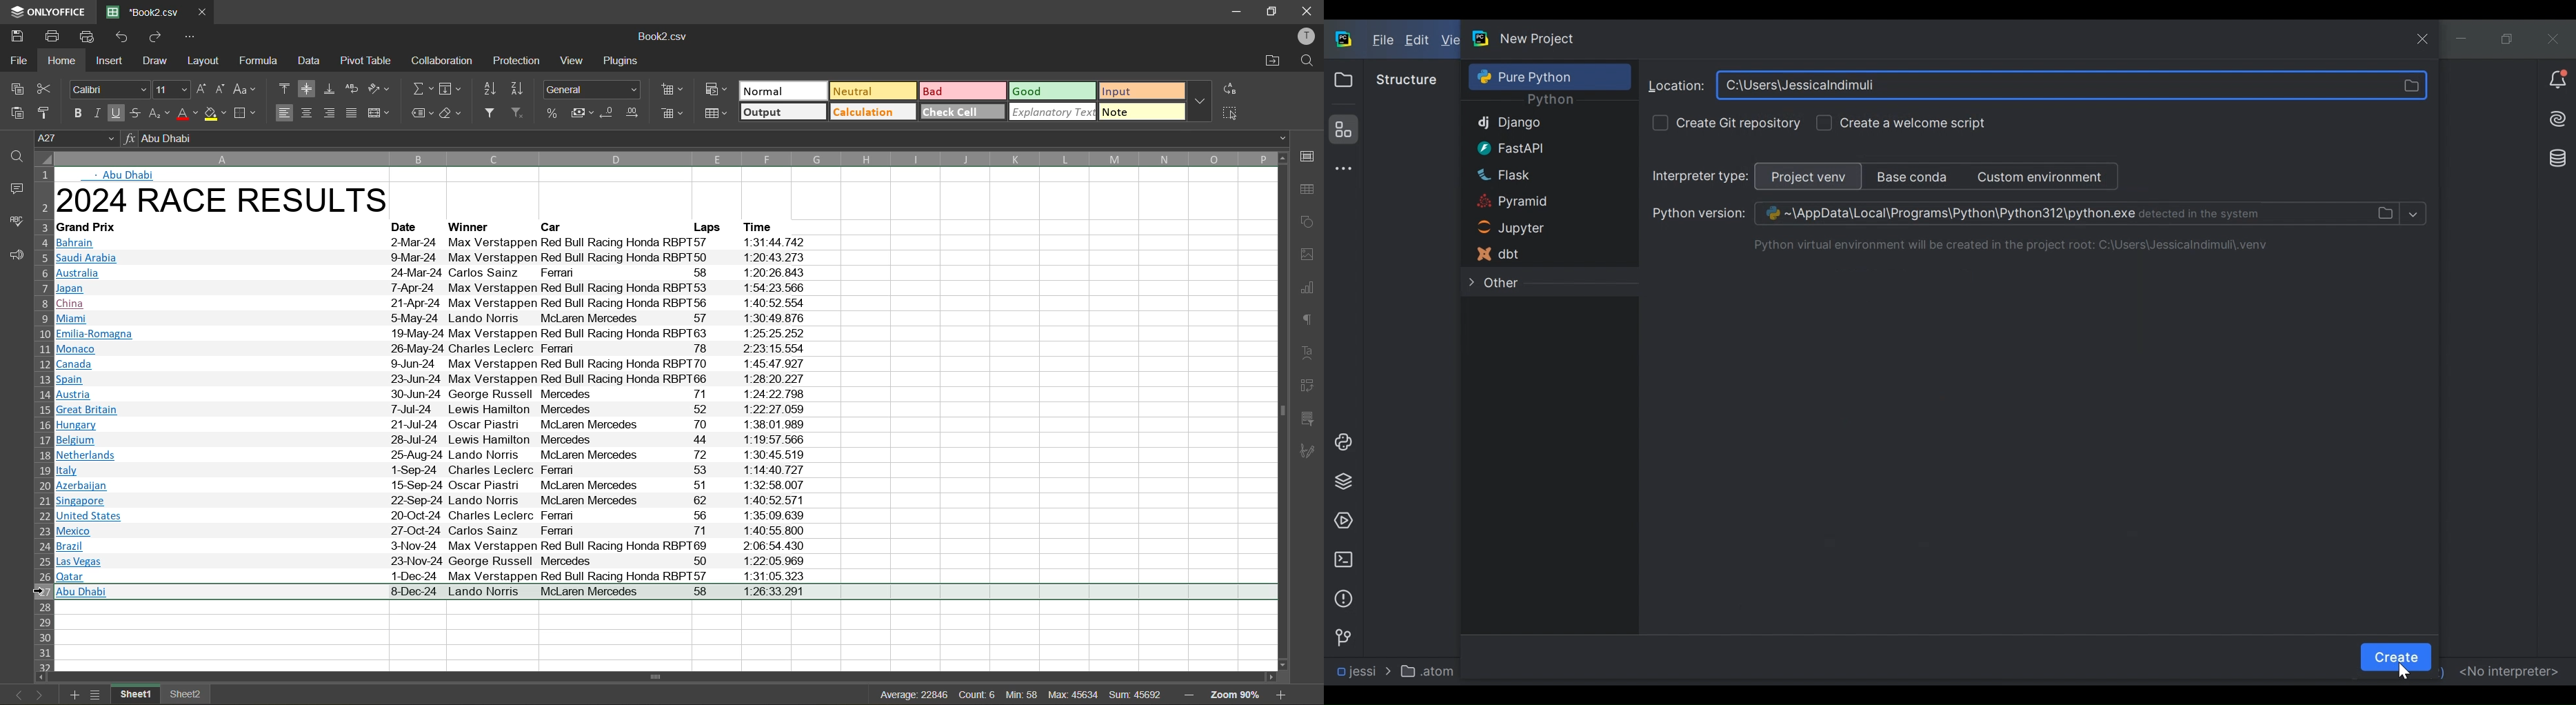 This screenshot has height=728, width=2576. What do you see at coordinates (1234, 10) in the screenshot?
I see `minimize` at bounding box center [1234, 10].